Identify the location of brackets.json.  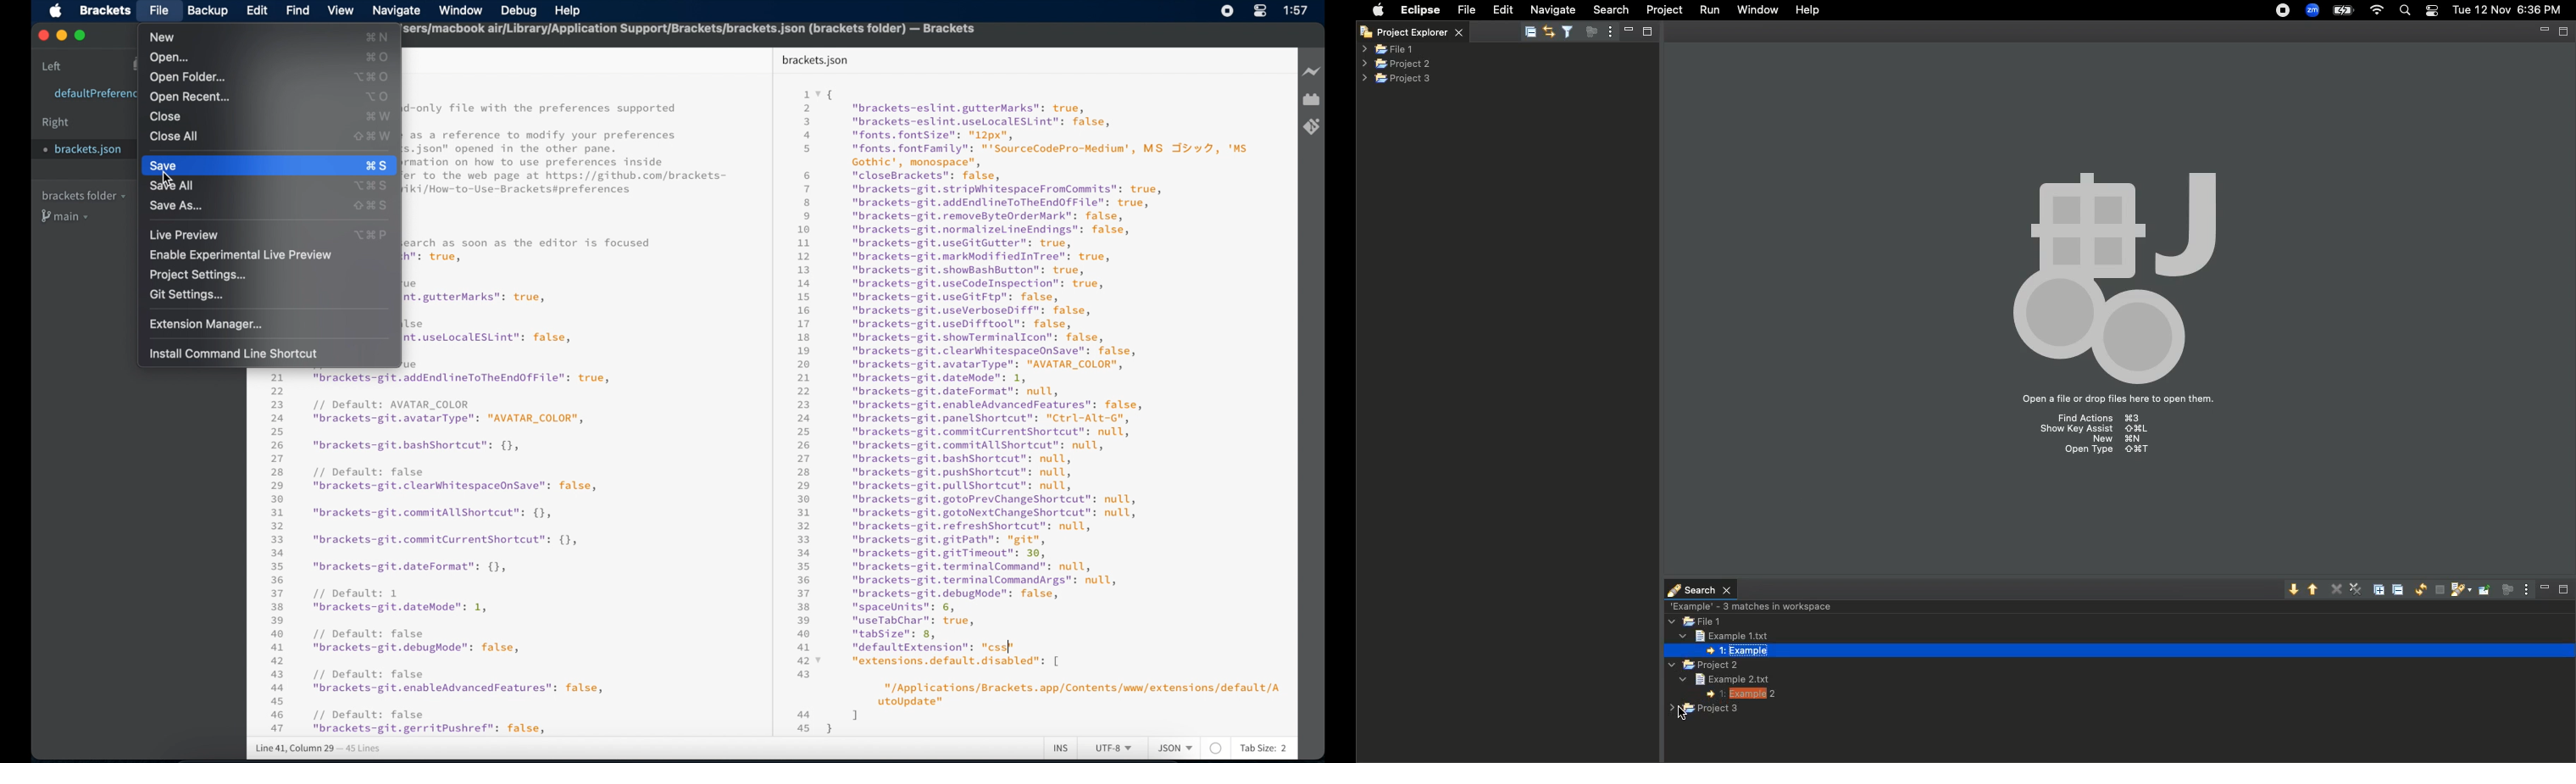
(81, 150).